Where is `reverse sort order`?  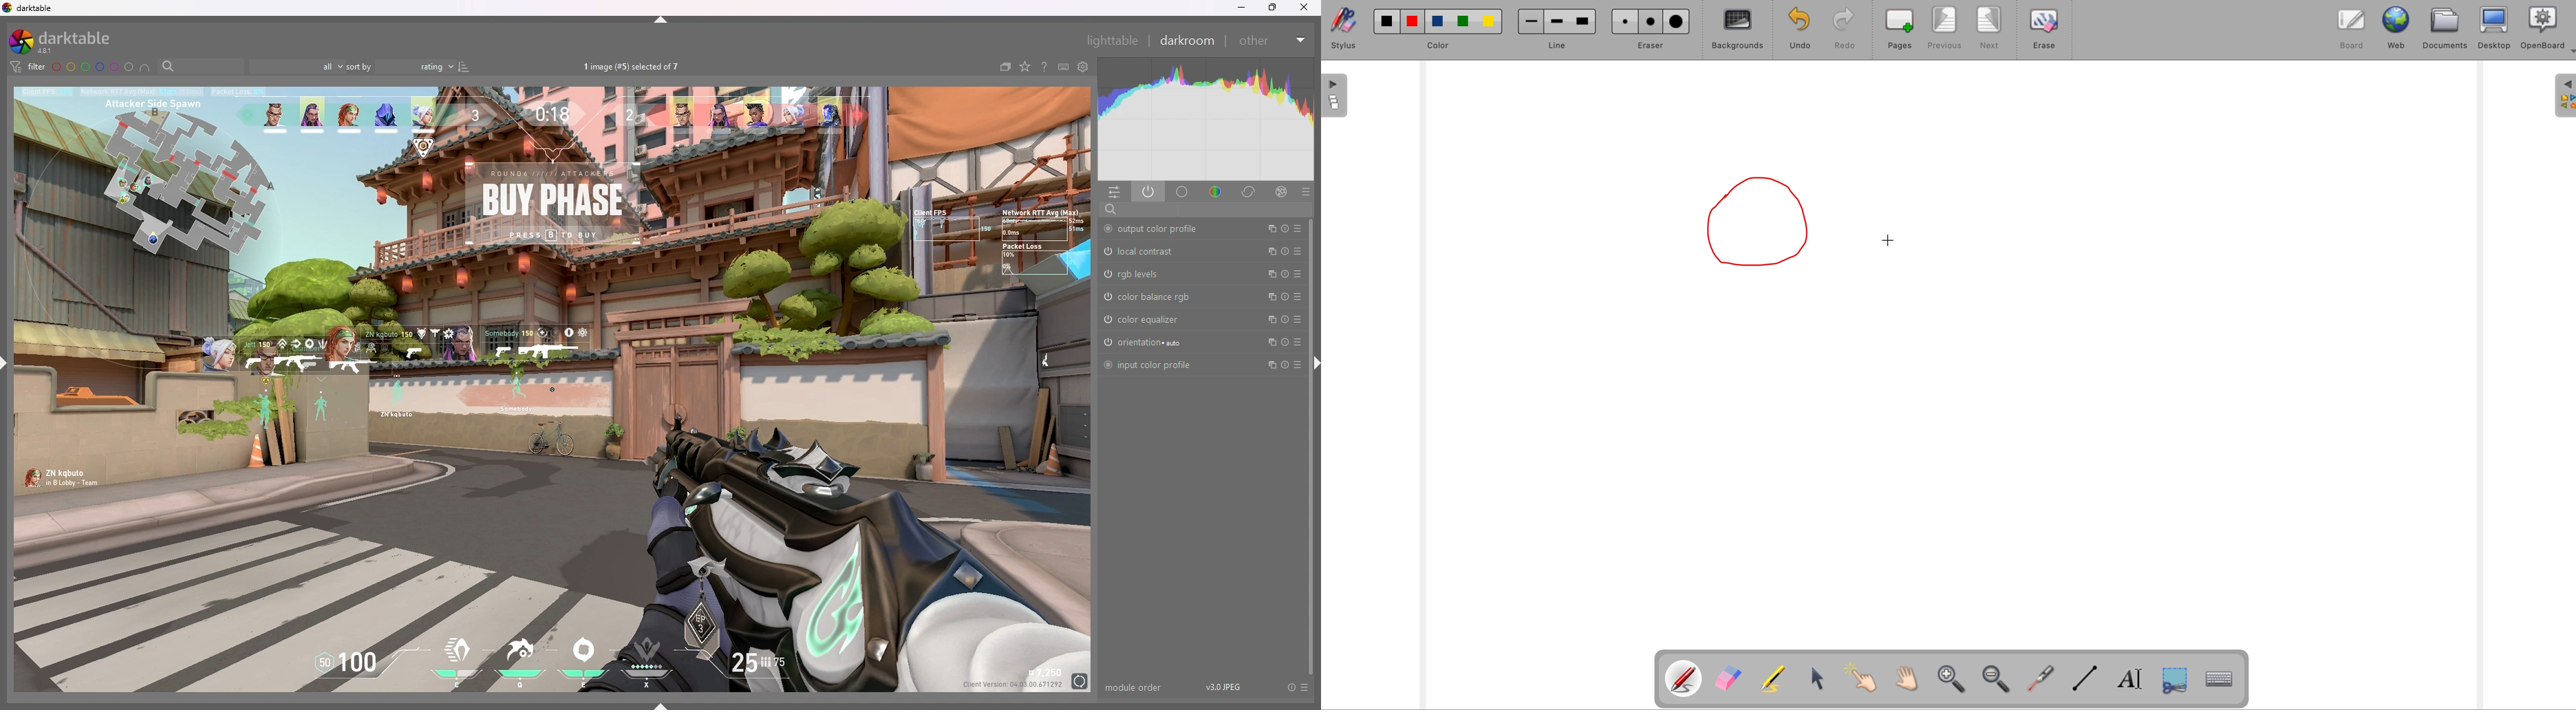
reverse sort order is located at coordinates (465, 67).